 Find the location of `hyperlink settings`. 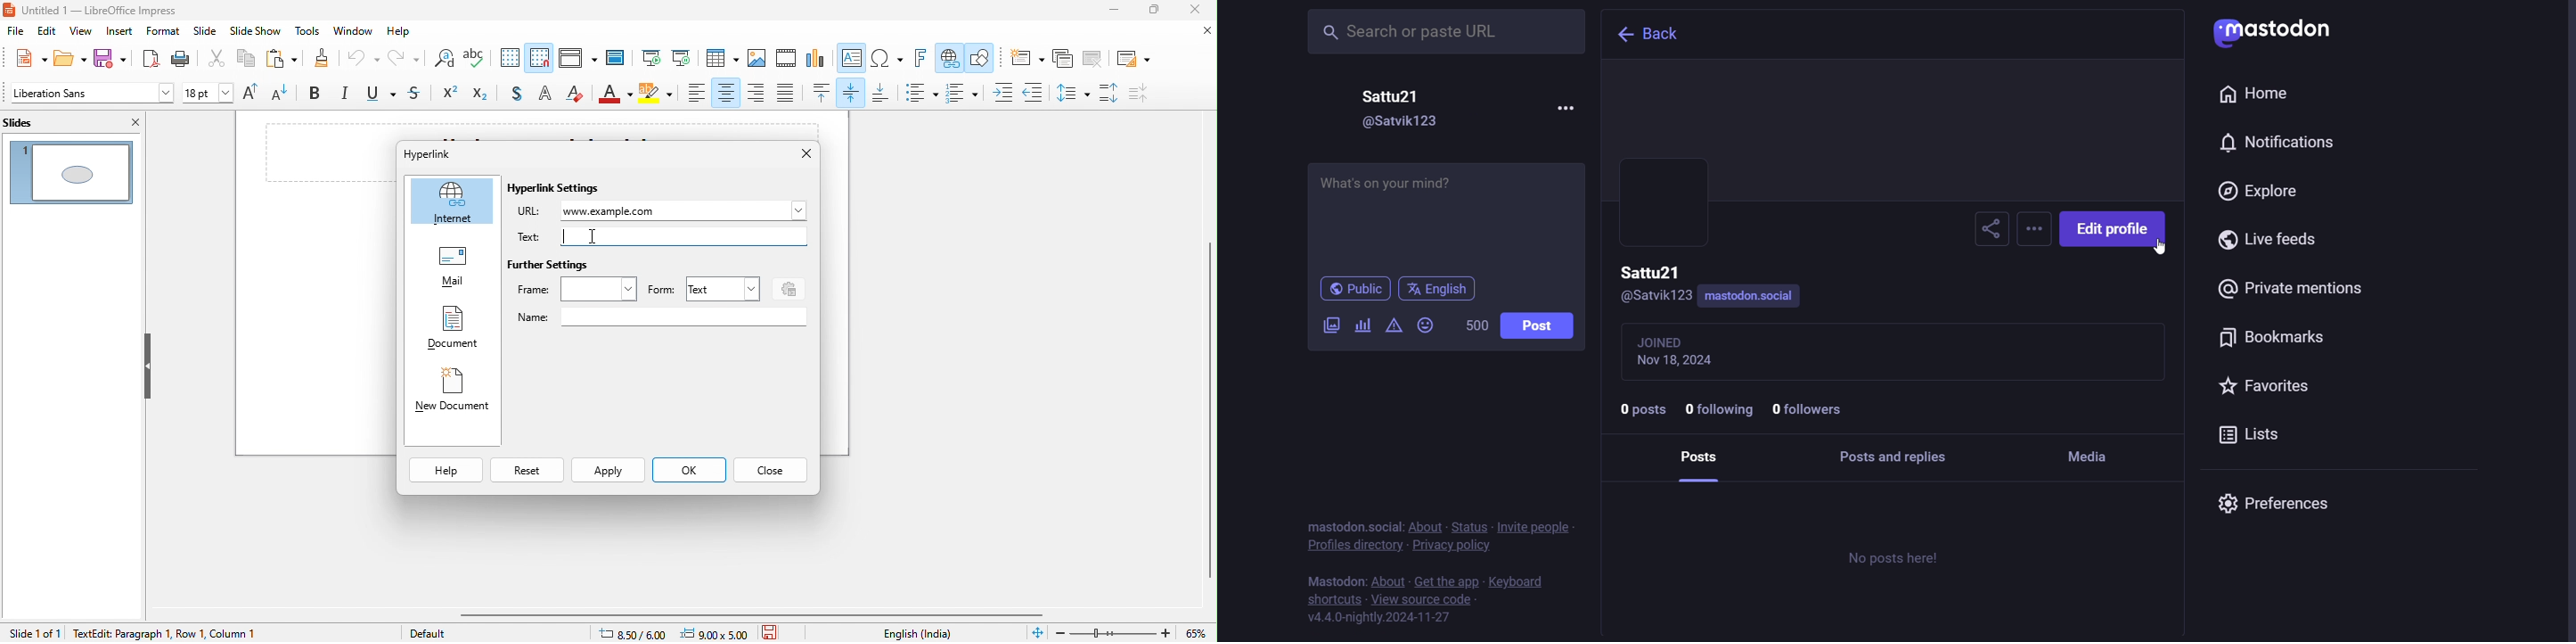

hyperlink settings is located at coordinates (558, 189).